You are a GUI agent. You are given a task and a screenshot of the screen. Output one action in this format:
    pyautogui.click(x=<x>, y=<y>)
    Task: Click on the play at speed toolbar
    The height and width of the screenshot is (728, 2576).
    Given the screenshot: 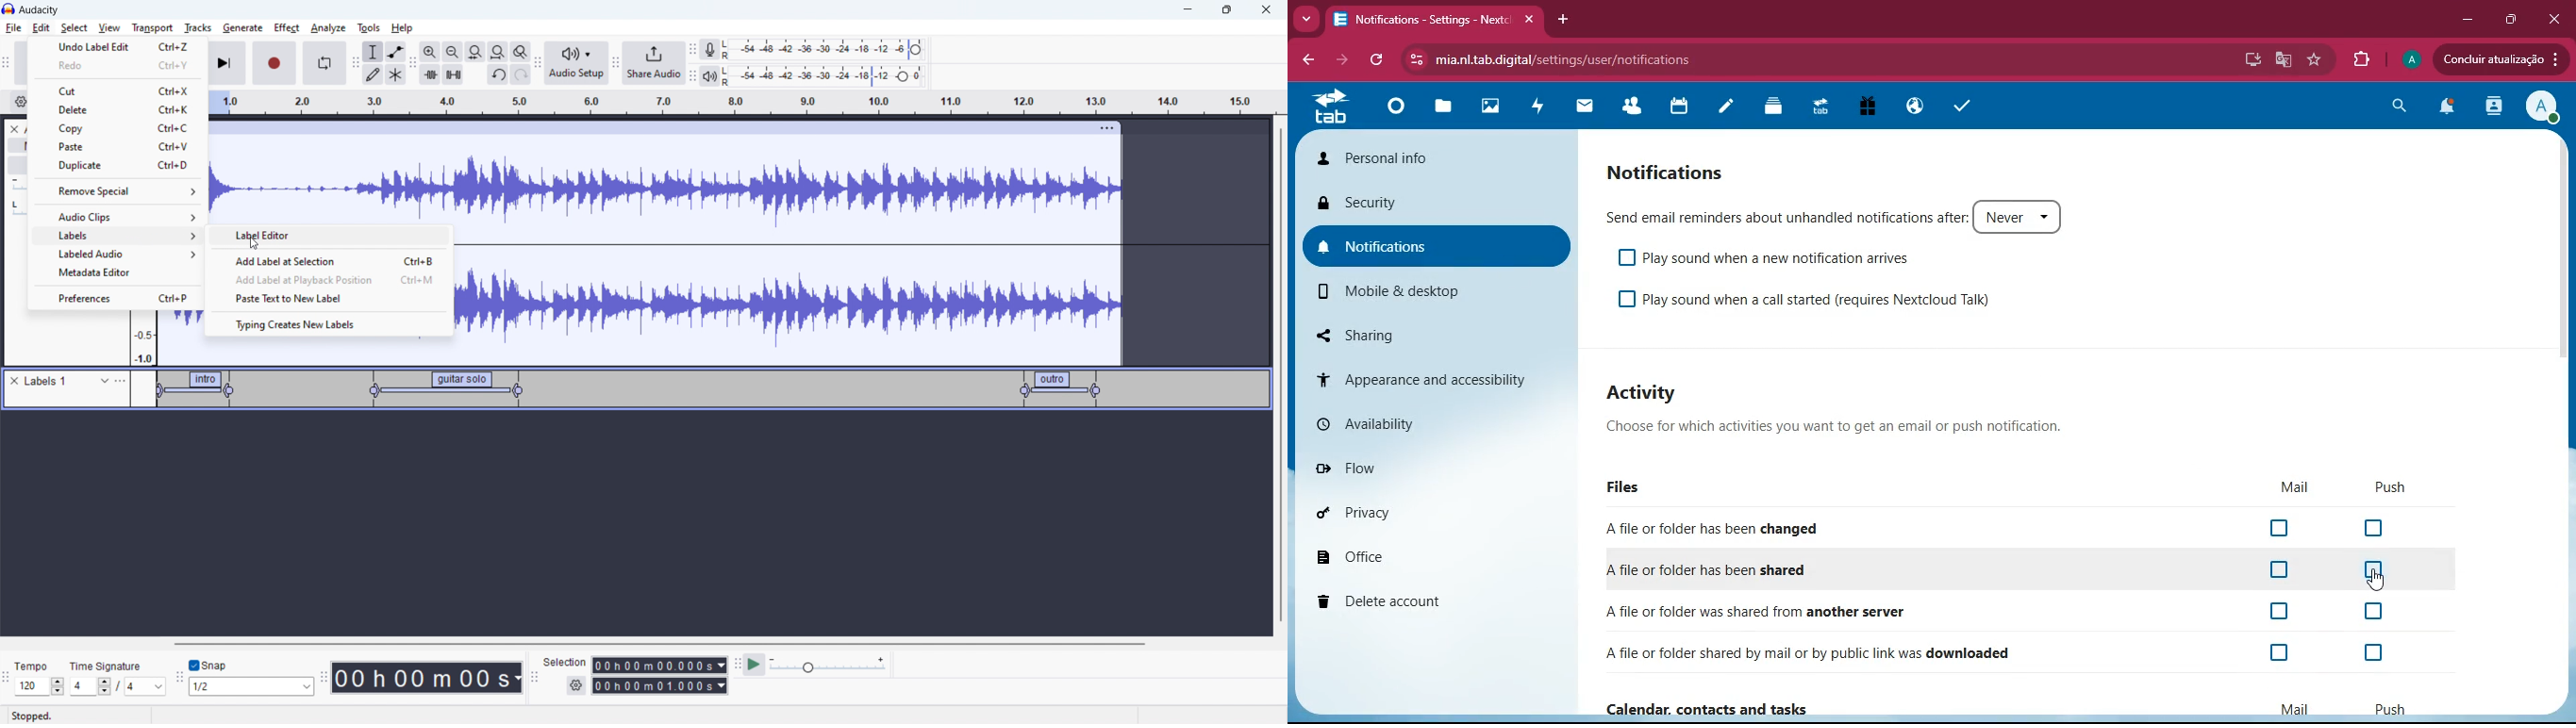 What is the action you would take?
    pyautogui.click(x=737, y=666)
    